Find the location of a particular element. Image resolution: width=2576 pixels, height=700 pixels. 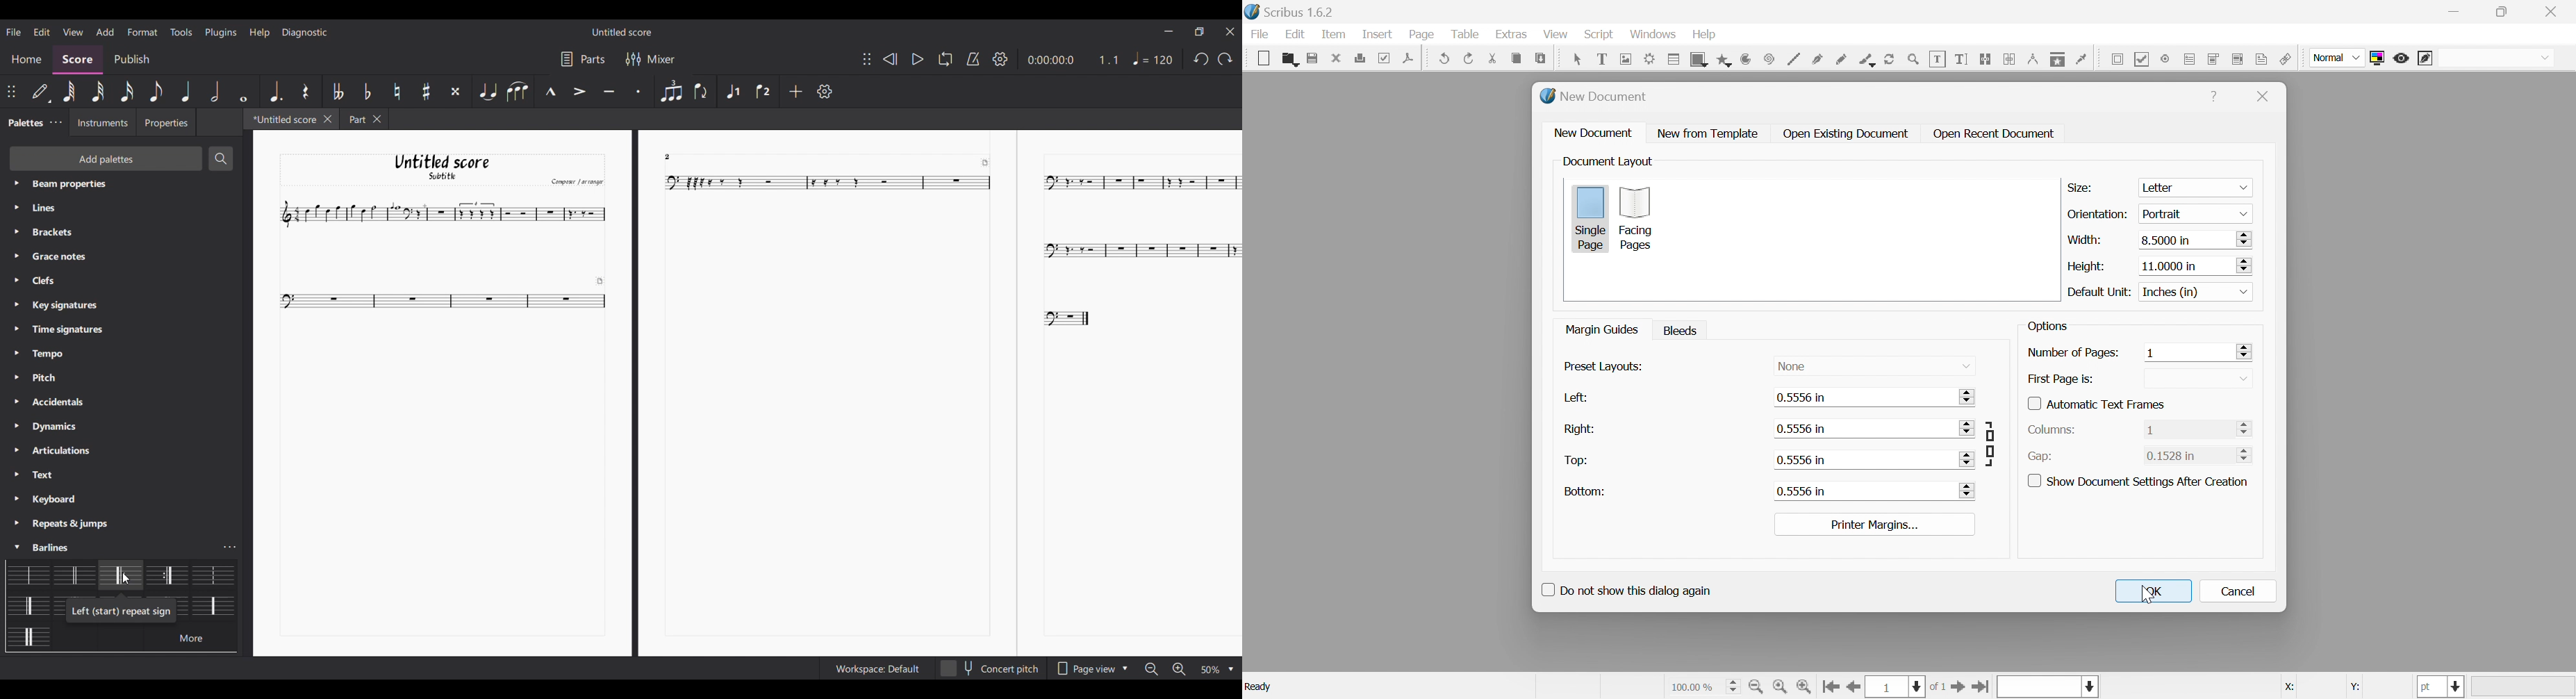

calligraphic line is located at coordinates (1867, 59).